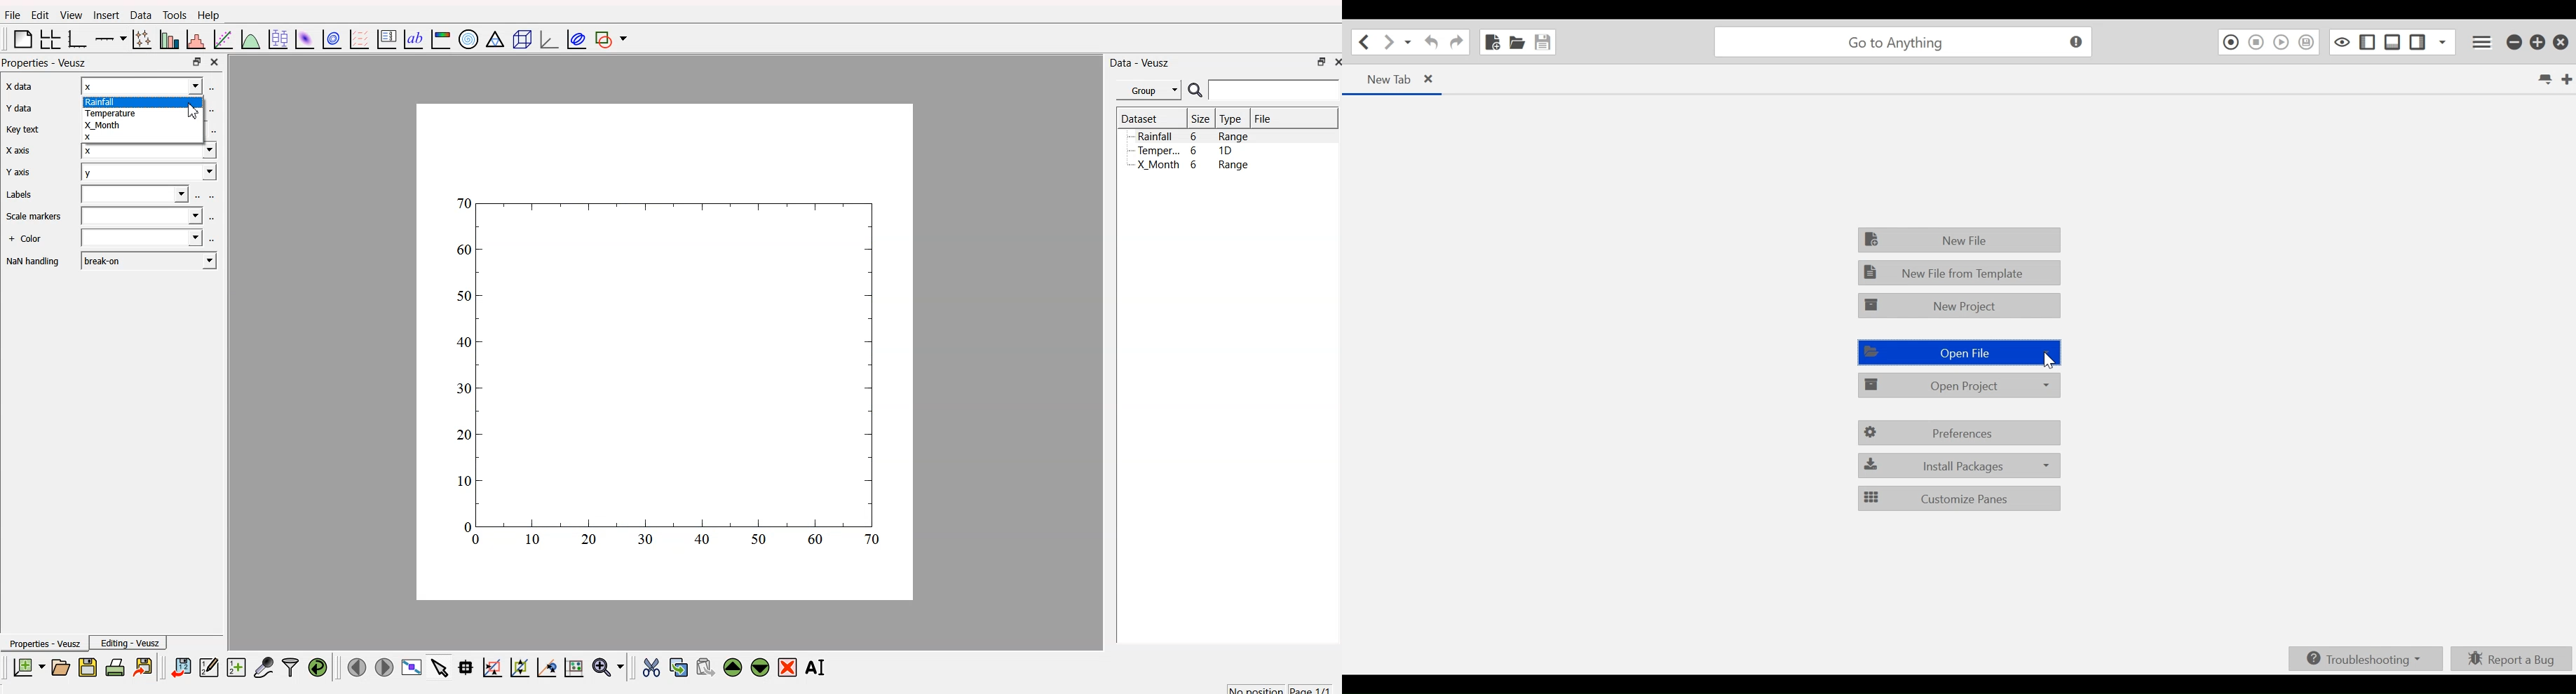  What do you see at coordinates (67, 15) in the screenshot?
I see `View` at bounding box center [67, 15].